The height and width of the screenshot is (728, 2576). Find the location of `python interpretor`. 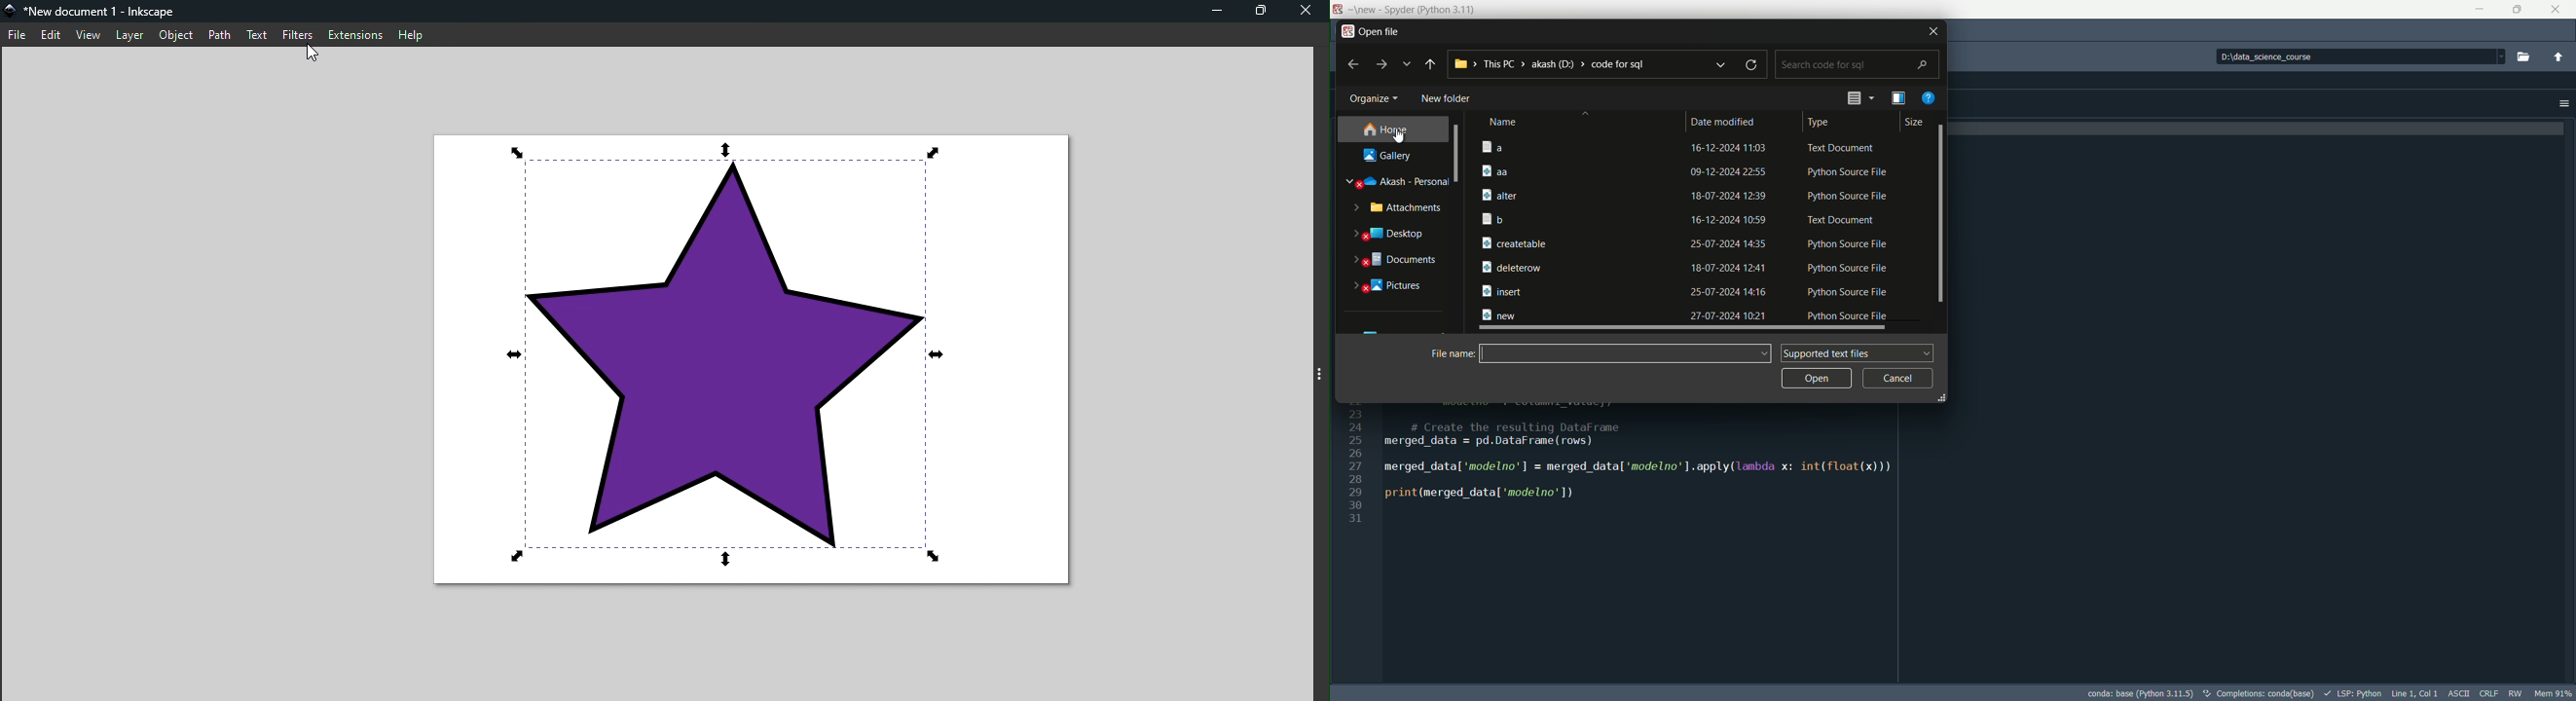

python interpretor is located at coordinates (2140, 693).